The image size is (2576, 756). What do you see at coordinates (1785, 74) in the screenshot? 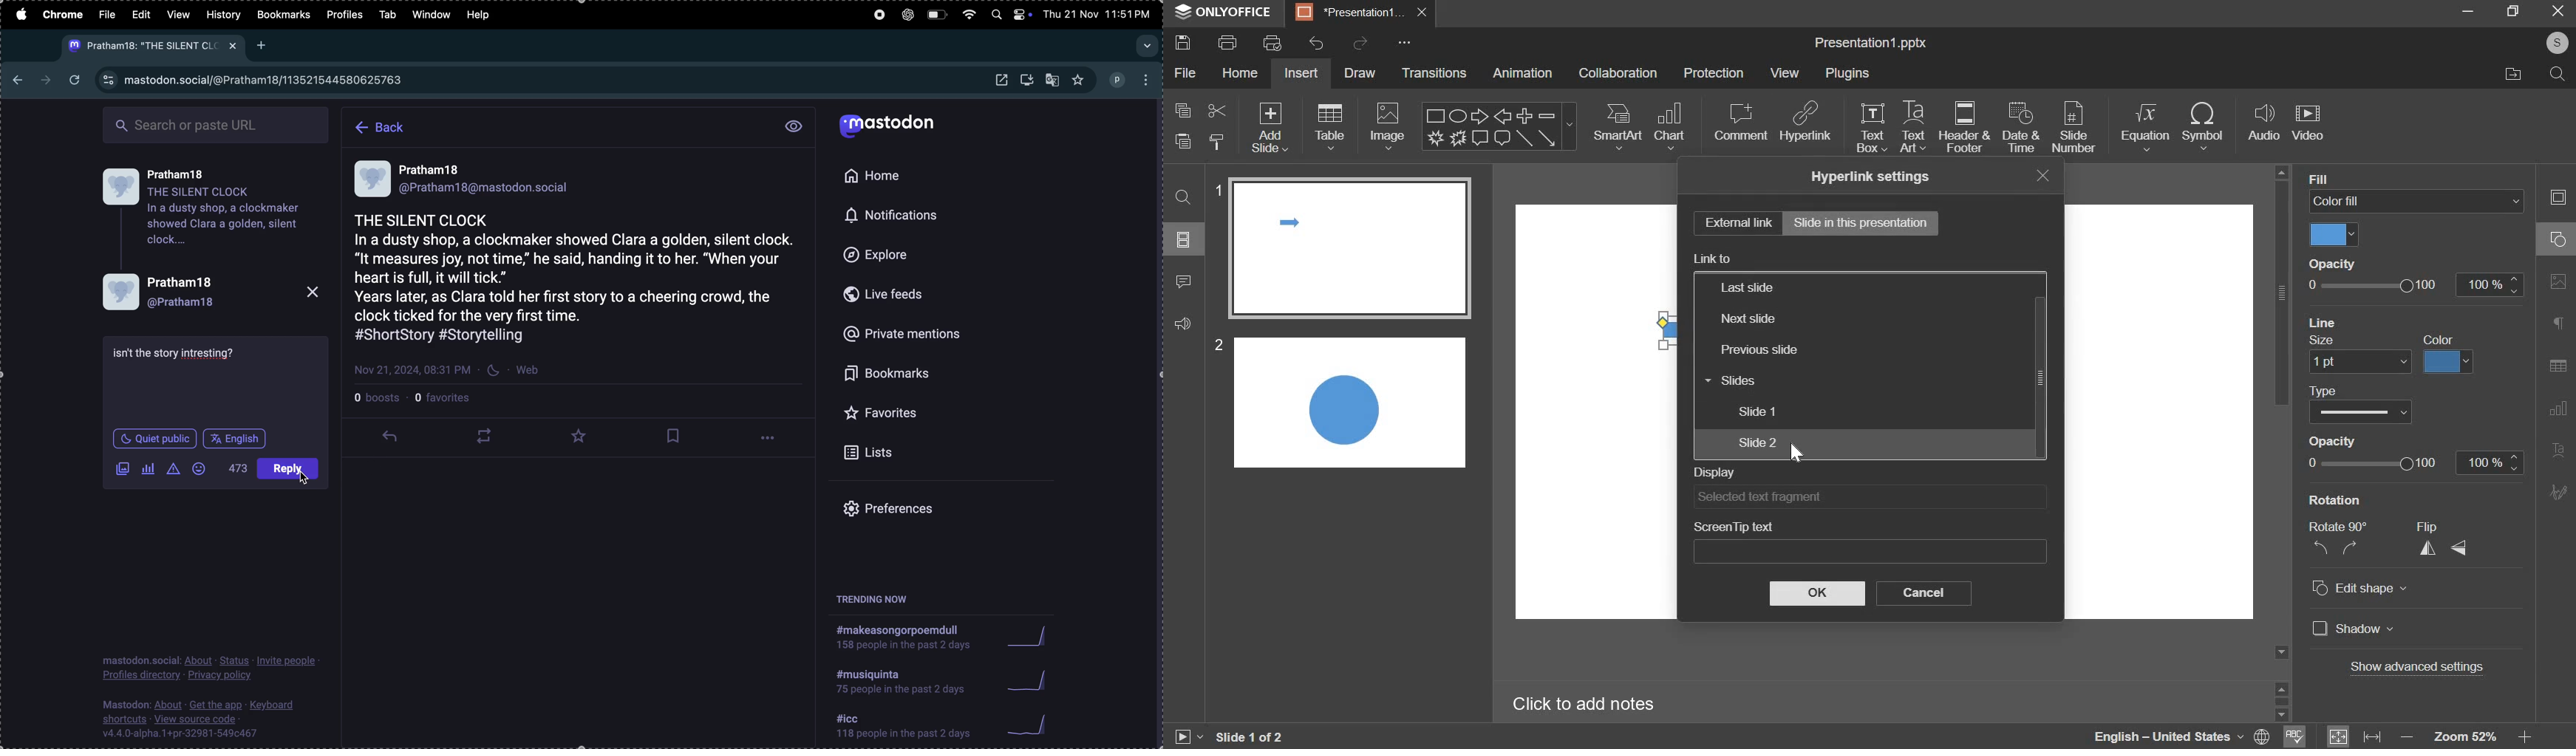
I see `view` at bounding box center [1785, 74].